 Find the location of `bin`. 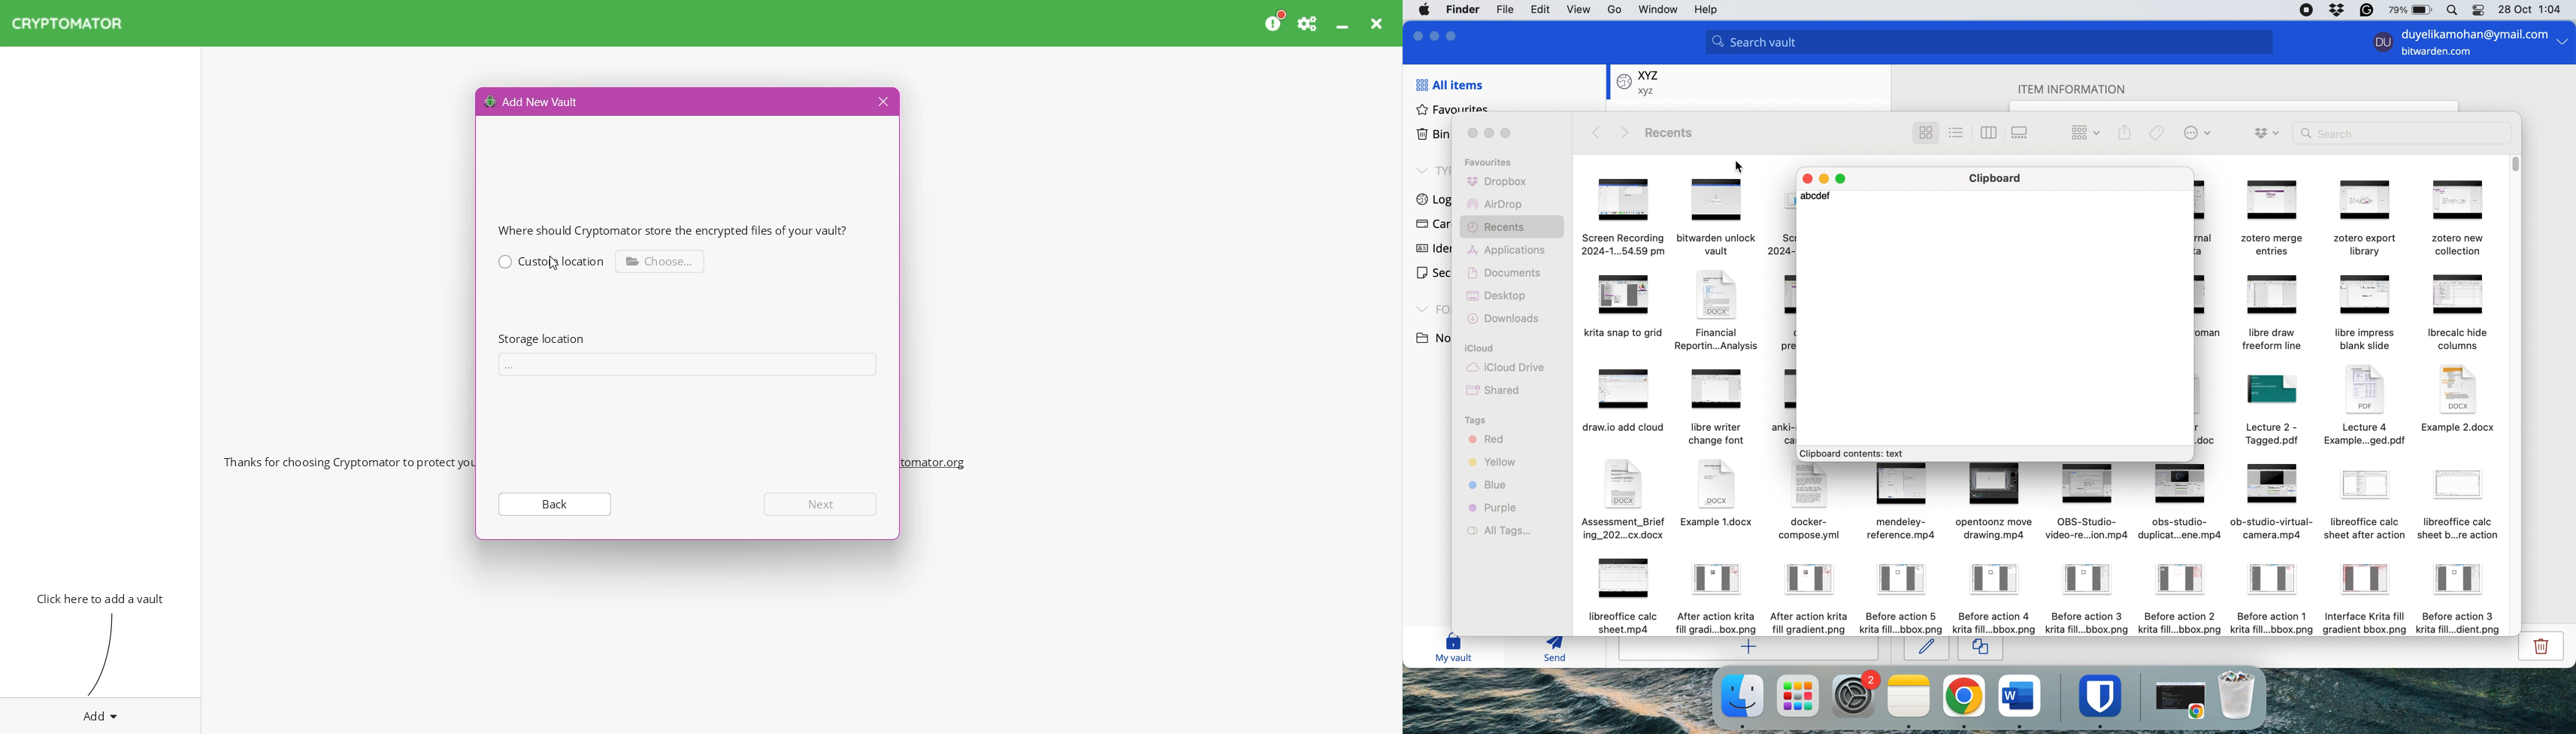

bin is located at coordinates (2242, 695).